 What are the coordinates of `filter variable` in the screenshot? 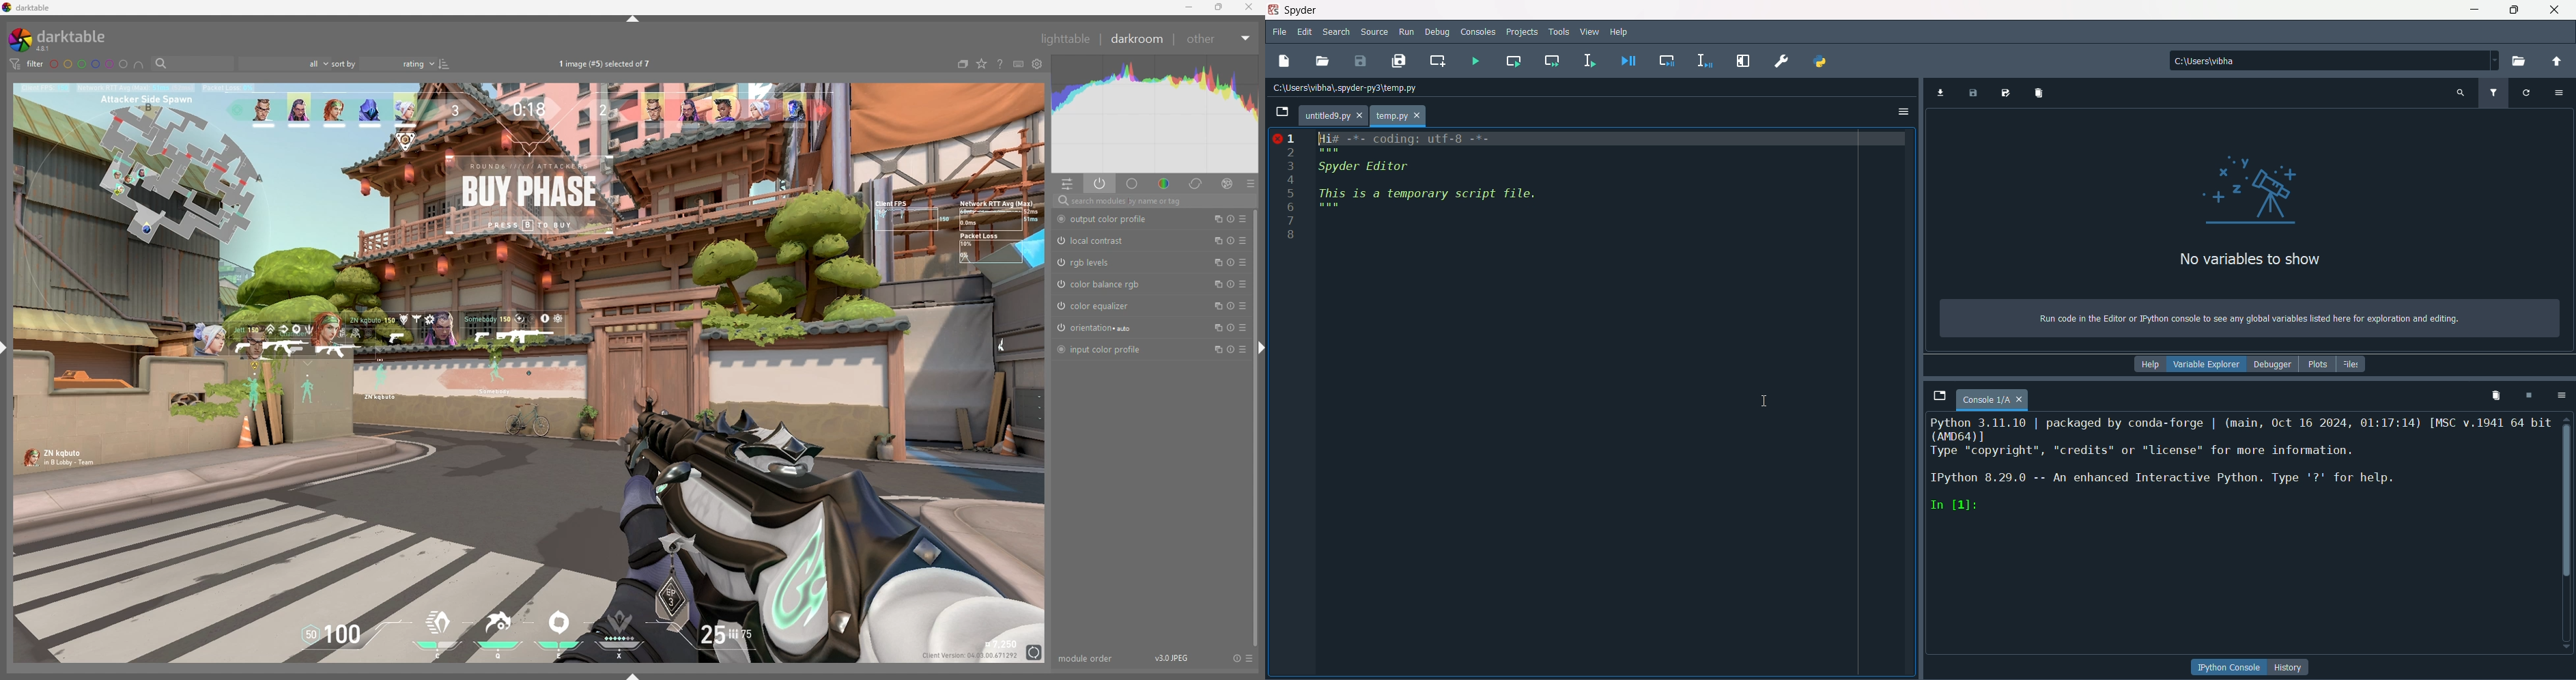 It's located at (2493, 92).